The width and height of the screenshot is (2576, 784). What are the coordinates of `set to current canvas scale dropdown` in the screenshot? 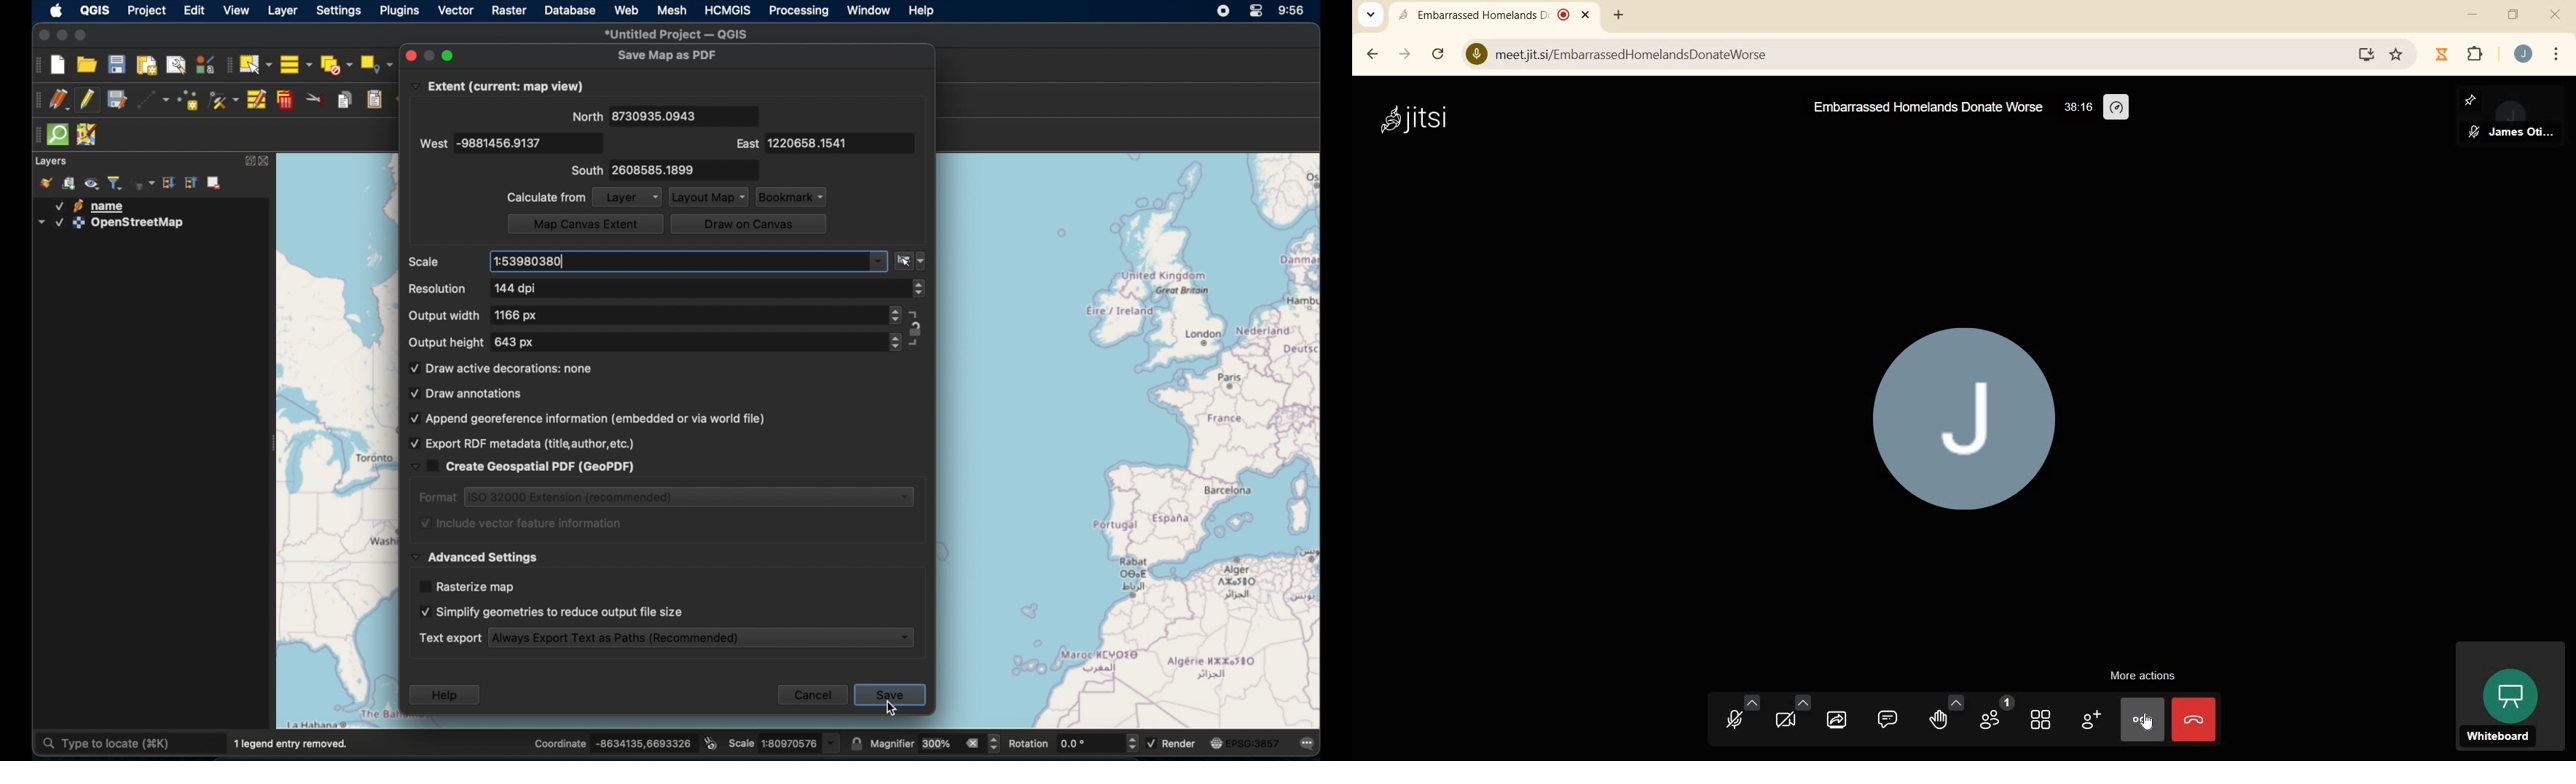 It's located at (909, 261).